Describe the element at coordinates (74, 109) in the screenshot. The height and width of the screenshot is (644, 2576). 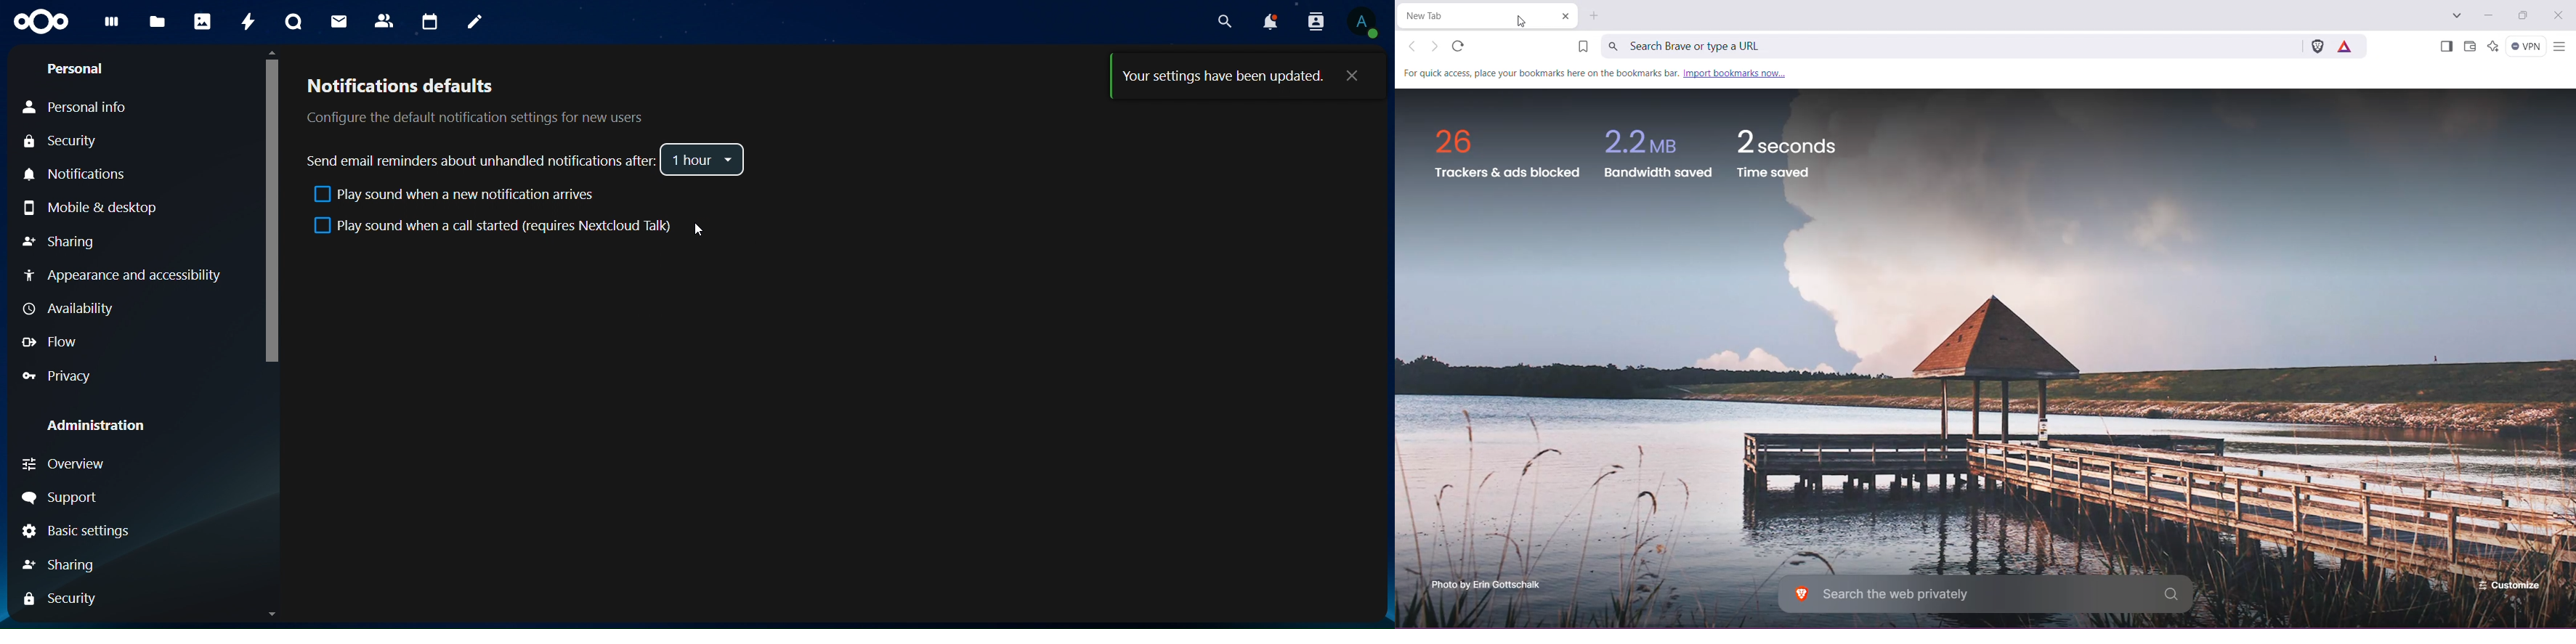
I see `Personal Info` at that location.